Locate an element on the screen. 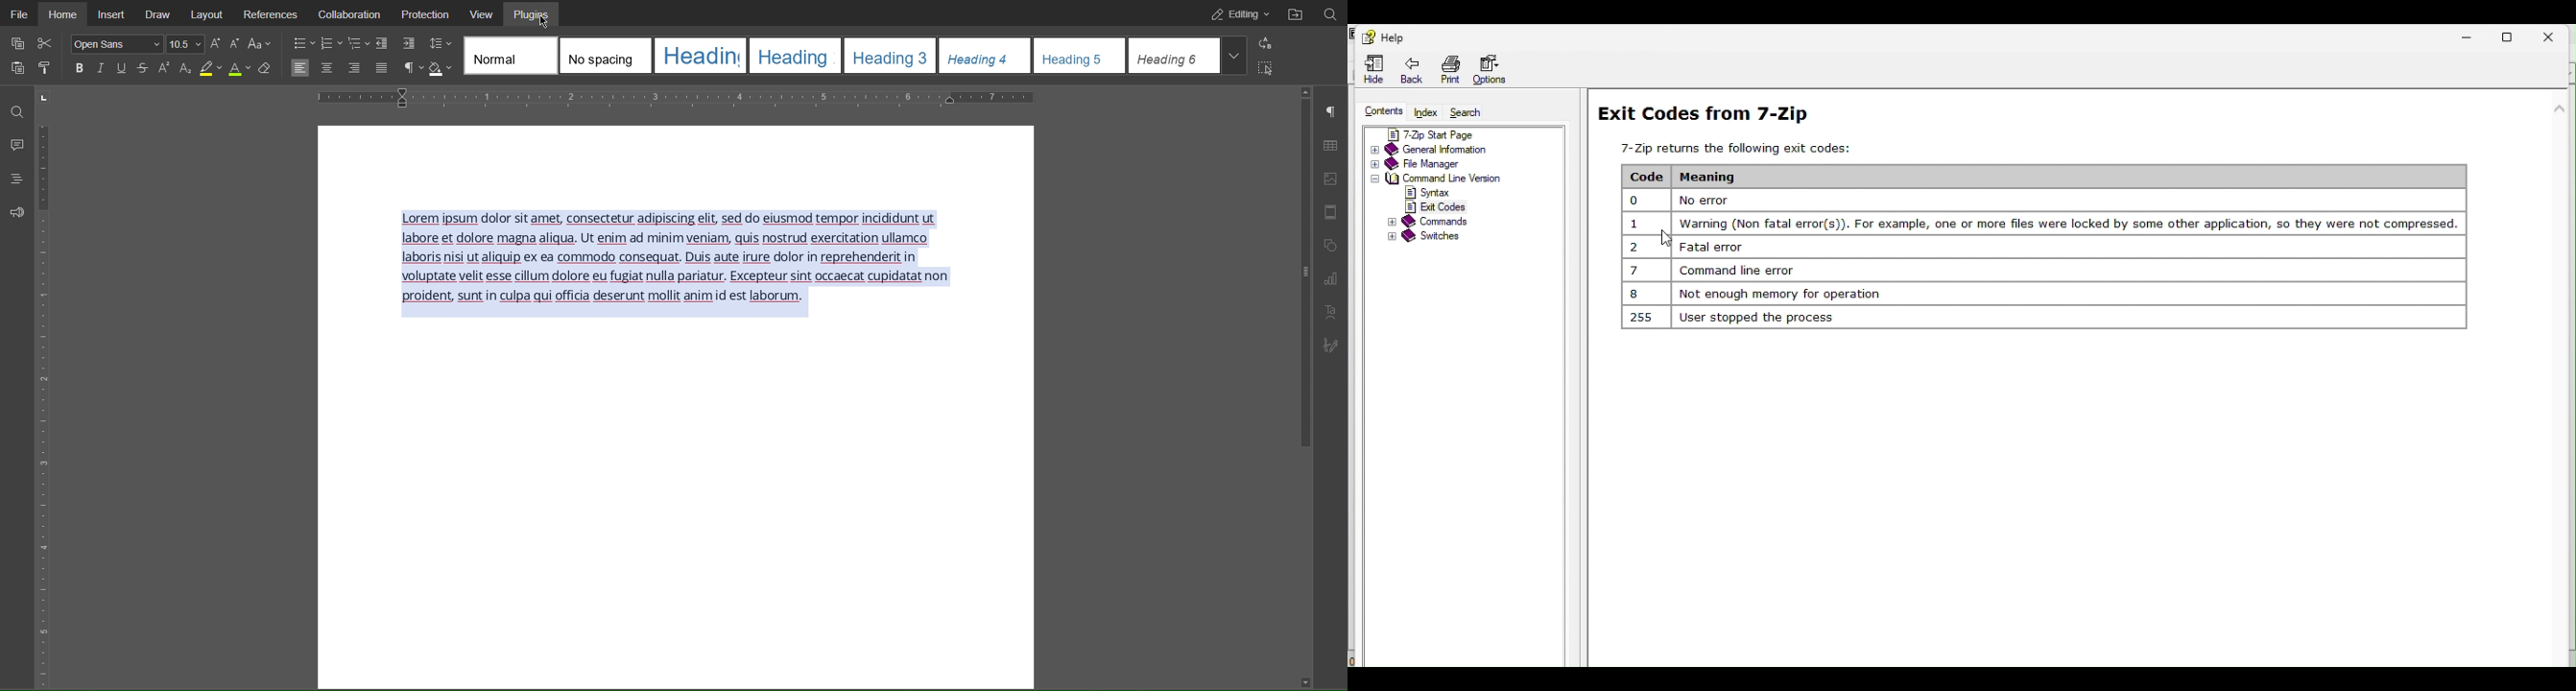 The image size is (2576, 700). File is located at coordinates (18, 14).